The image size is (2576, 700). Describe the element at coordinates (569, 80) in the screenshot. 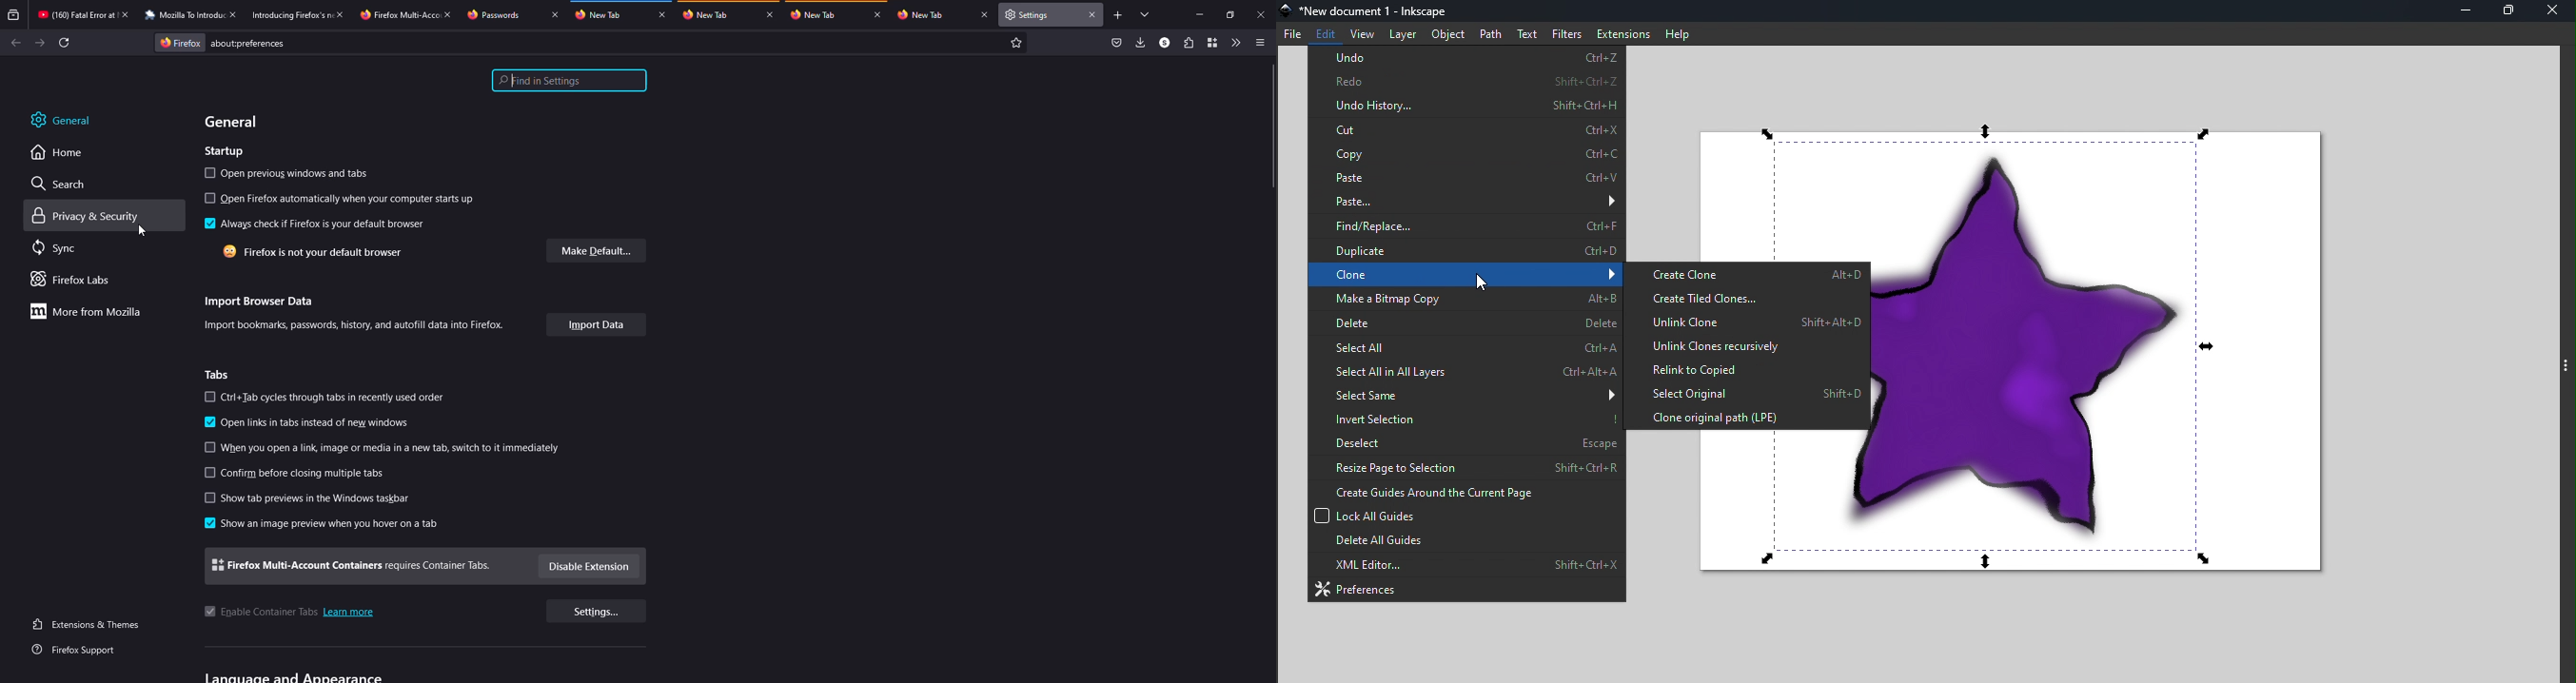

I see `find` at that location.